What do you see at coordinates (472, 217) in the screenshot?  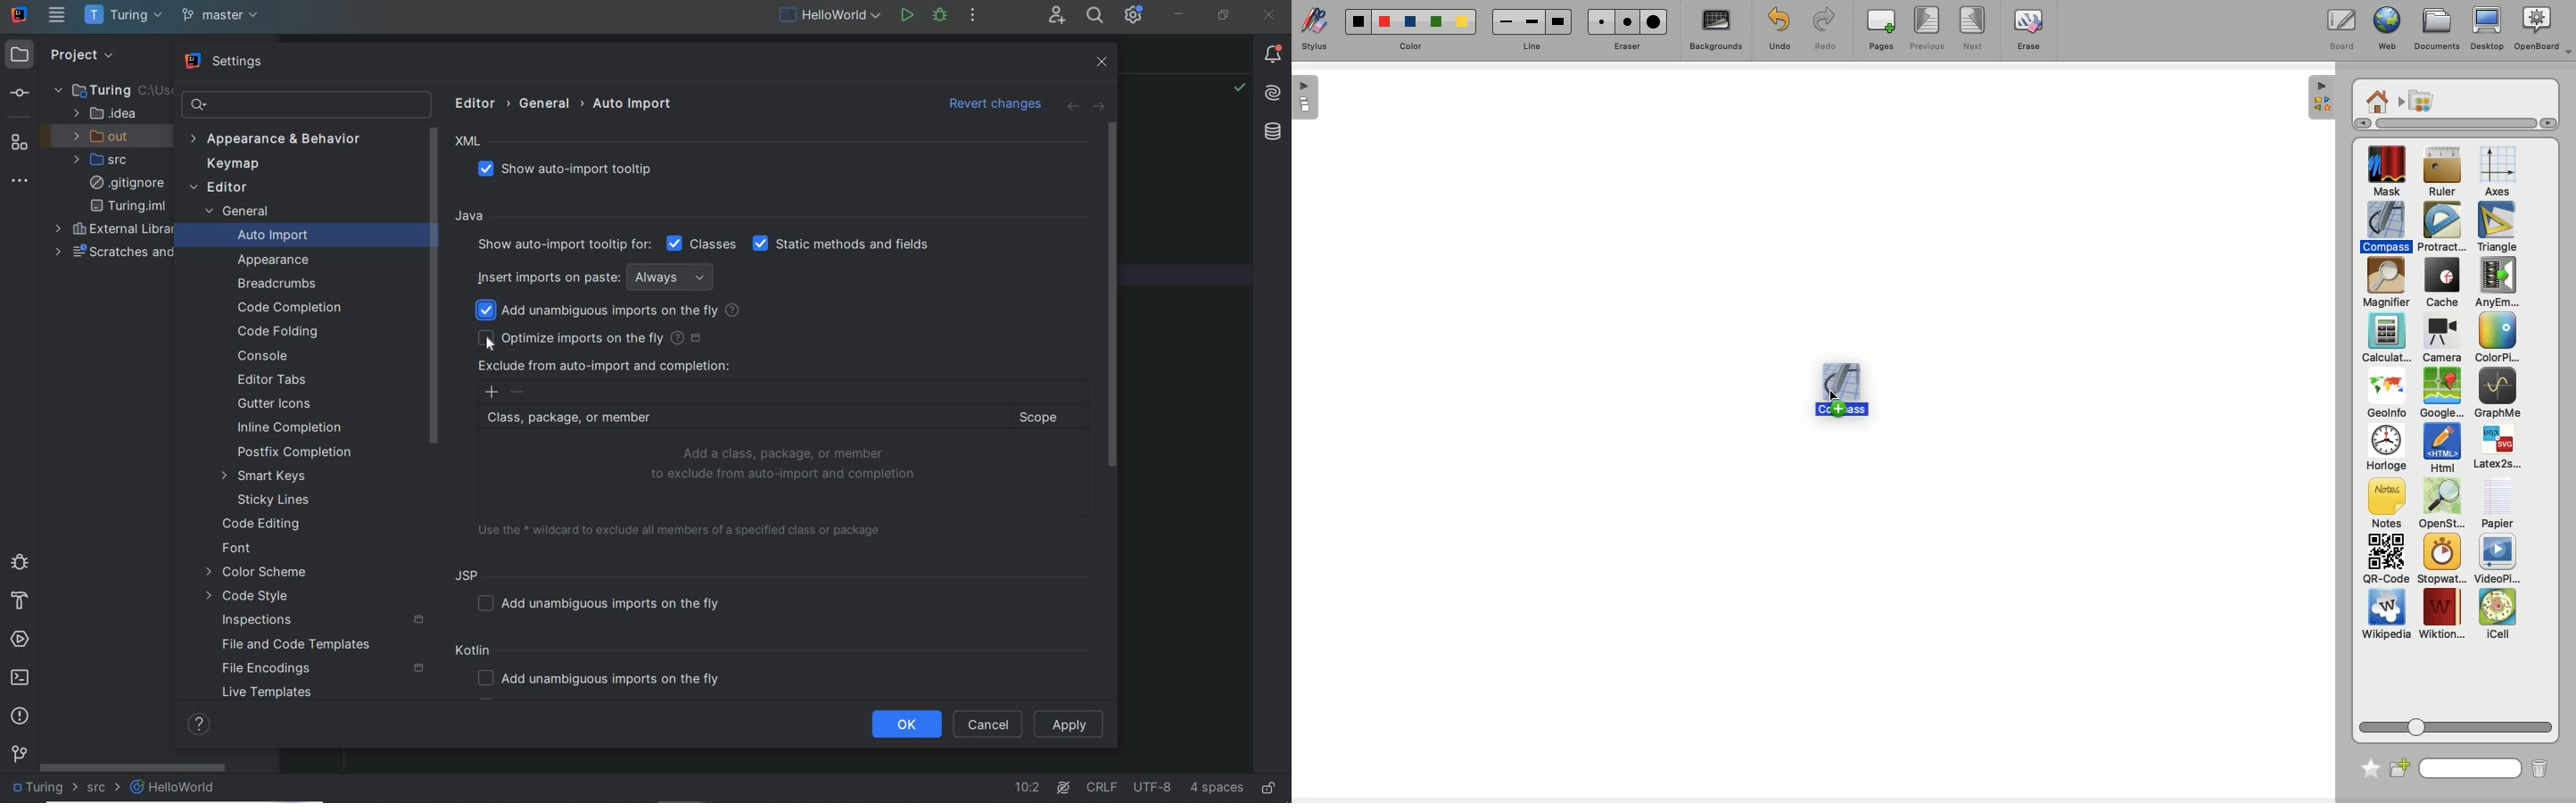 I see `JAVA` at bounding box center [472, 217].